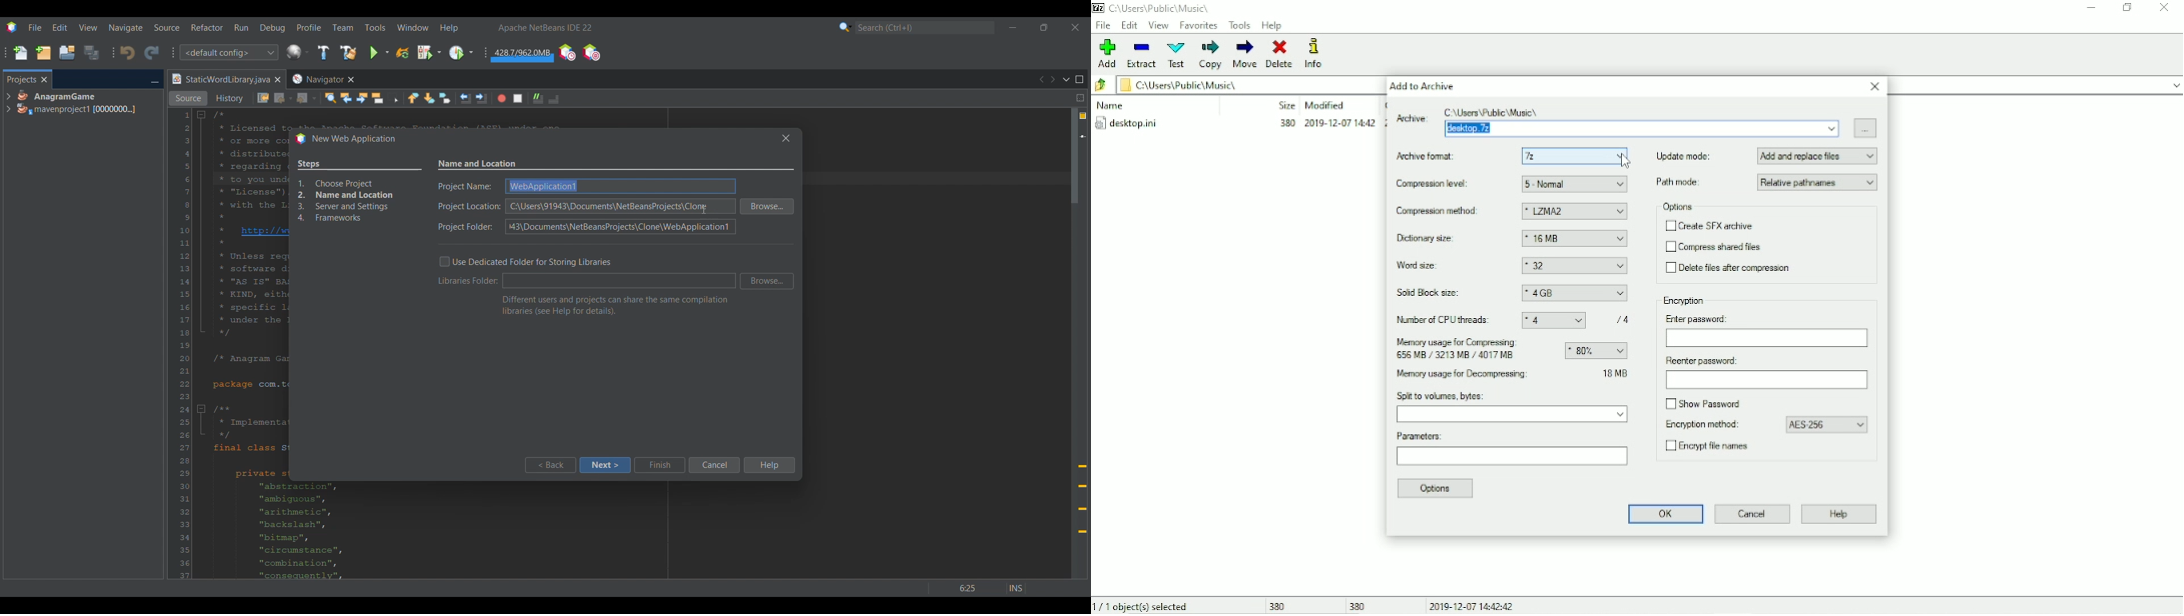 This screenshot has height=616, width=2184. Describe the element at coordinates (322, 79) in the screenshot. I see `Other tab` at that location.